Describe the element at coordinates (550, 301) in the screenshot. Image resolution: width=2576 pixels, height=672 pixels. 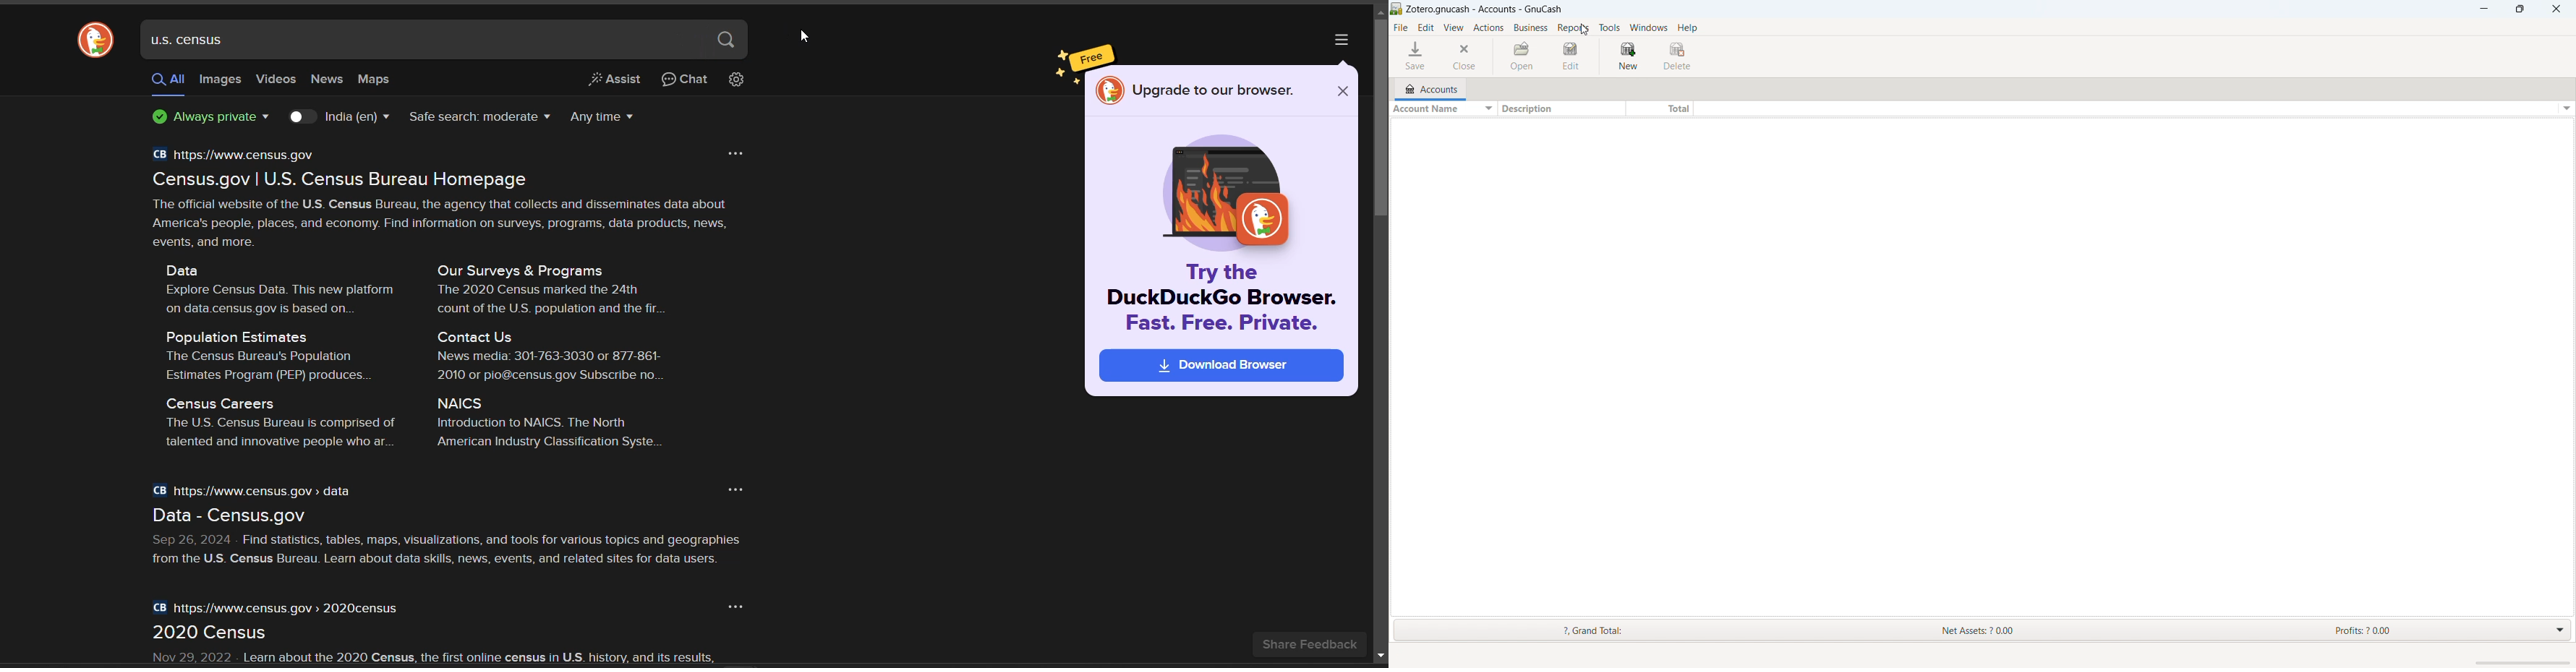
I see `census surveys and programs text` at that location.